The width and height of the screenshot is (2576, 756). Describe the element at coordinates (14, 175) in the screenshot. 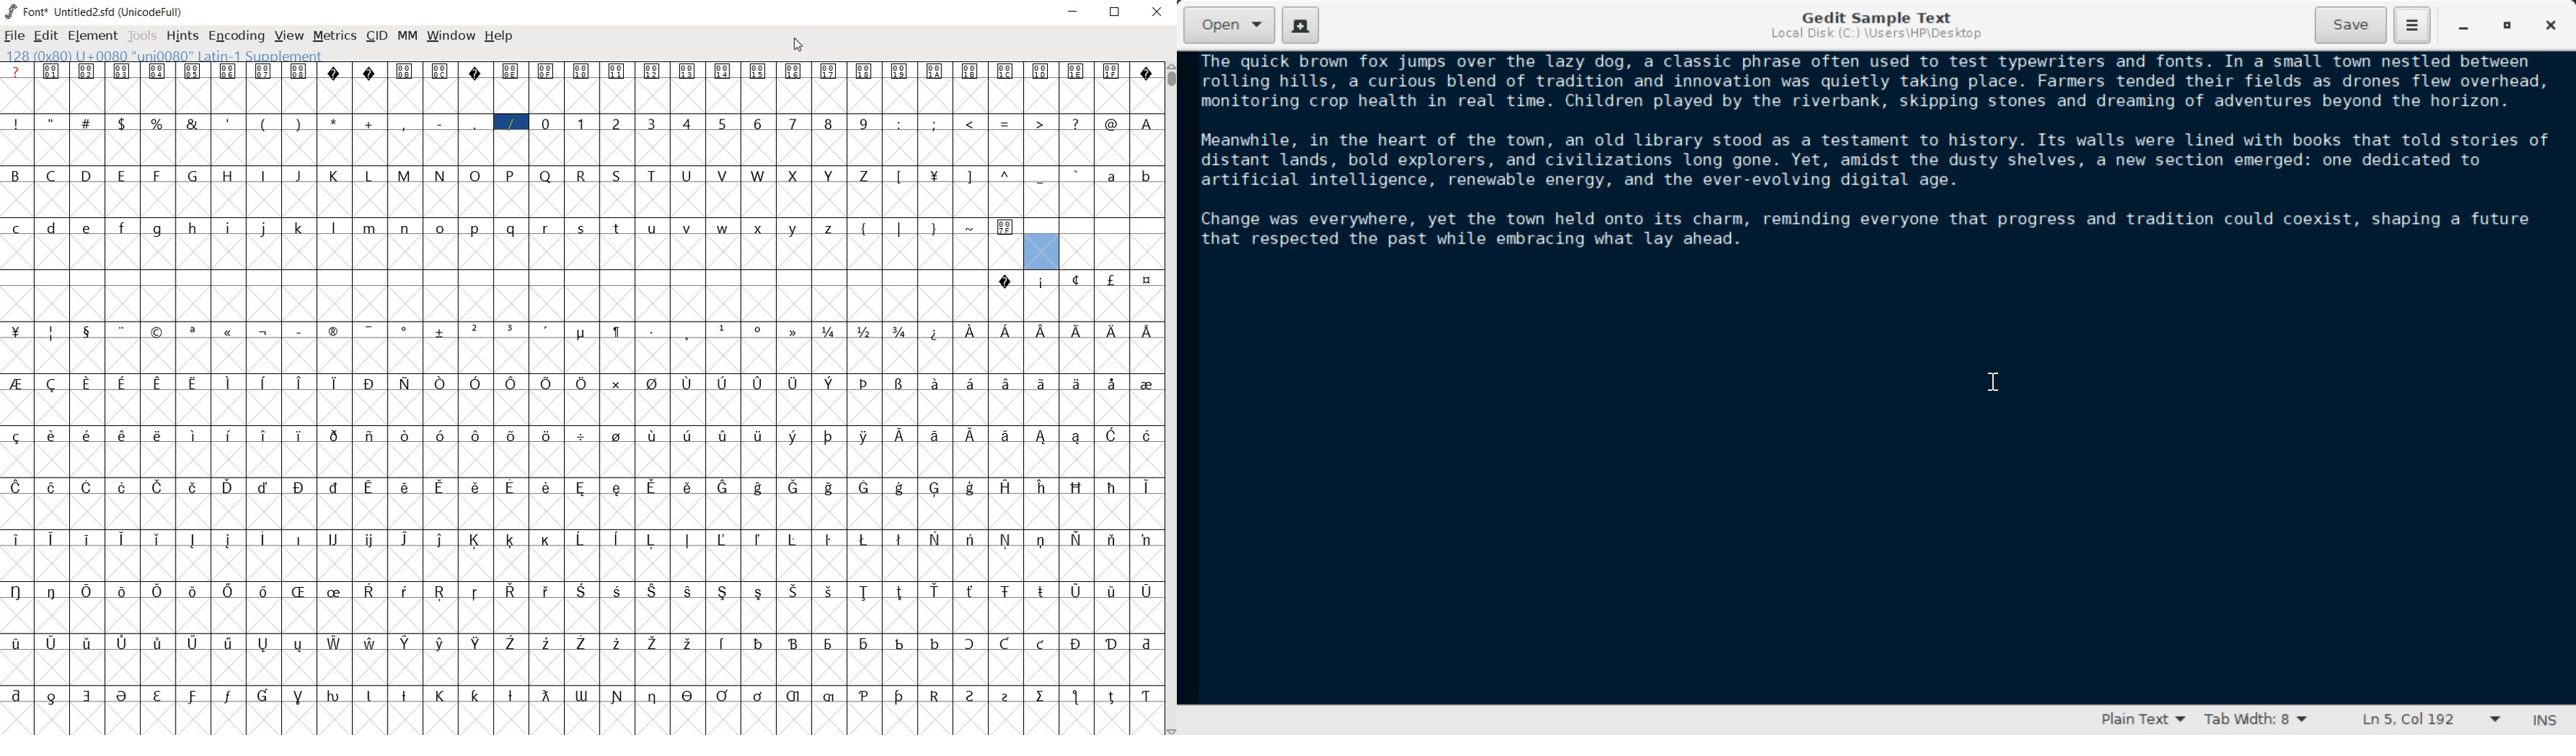

I see `glyph` at that location.